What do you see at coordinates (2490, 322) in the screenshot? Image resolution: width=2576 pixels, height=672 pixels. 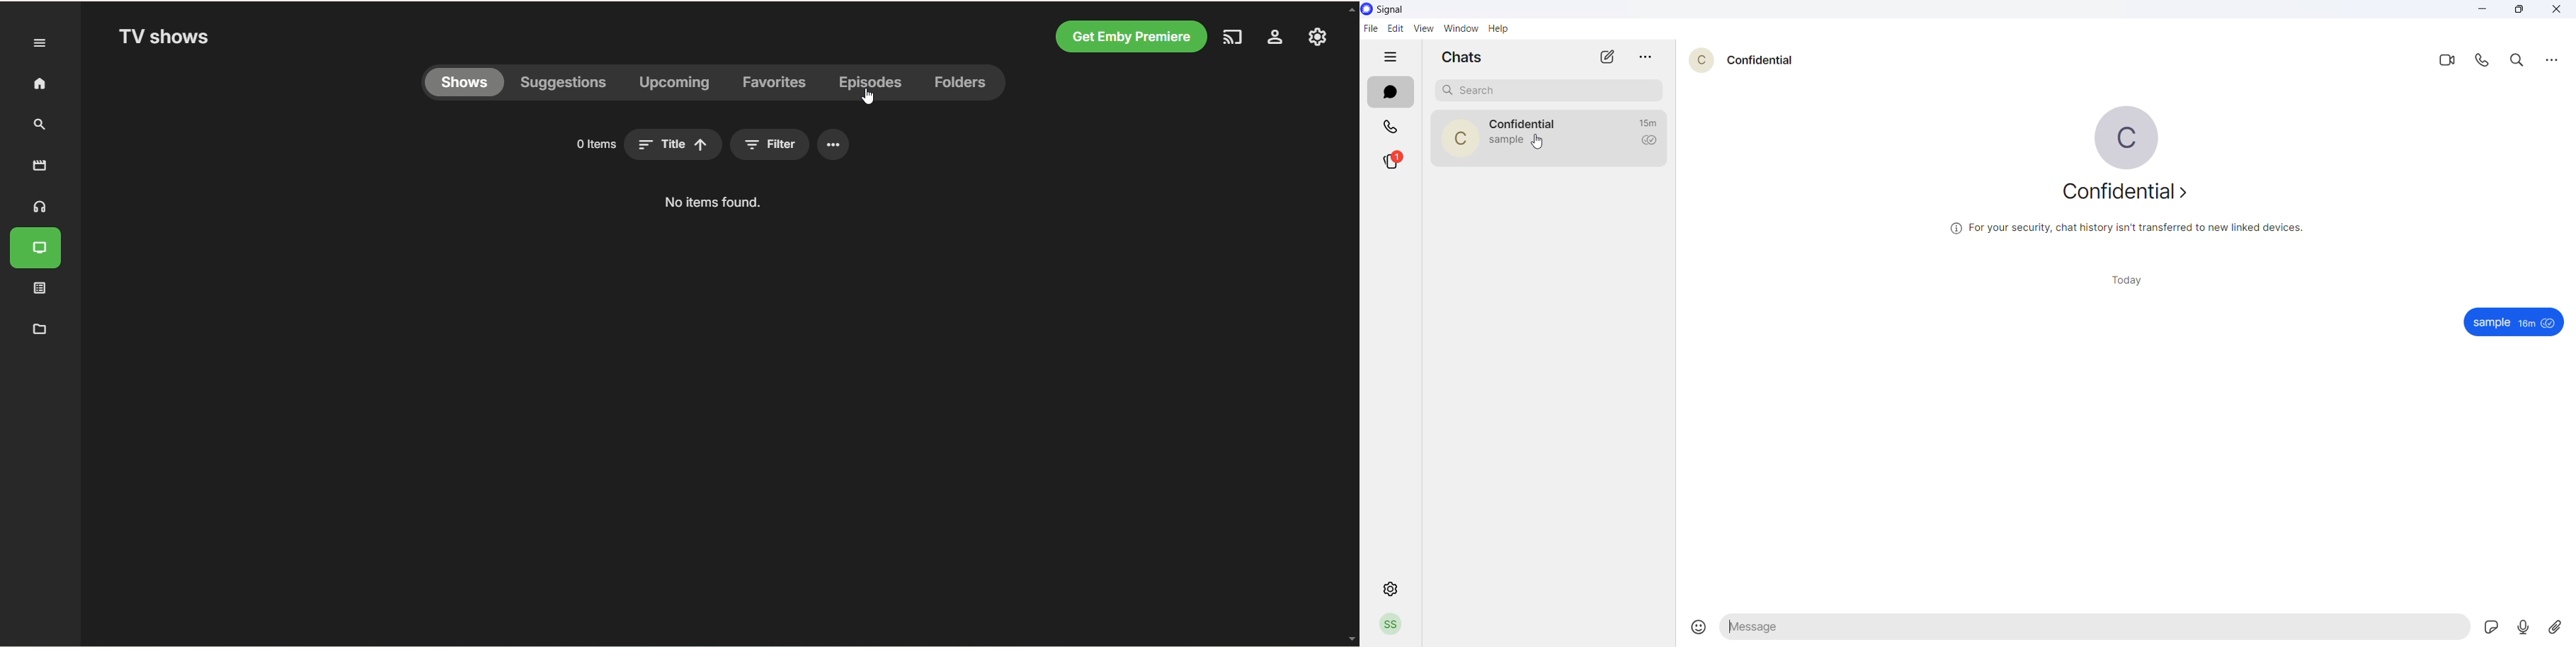 I see `sample` at bounding box center [2490, 322].